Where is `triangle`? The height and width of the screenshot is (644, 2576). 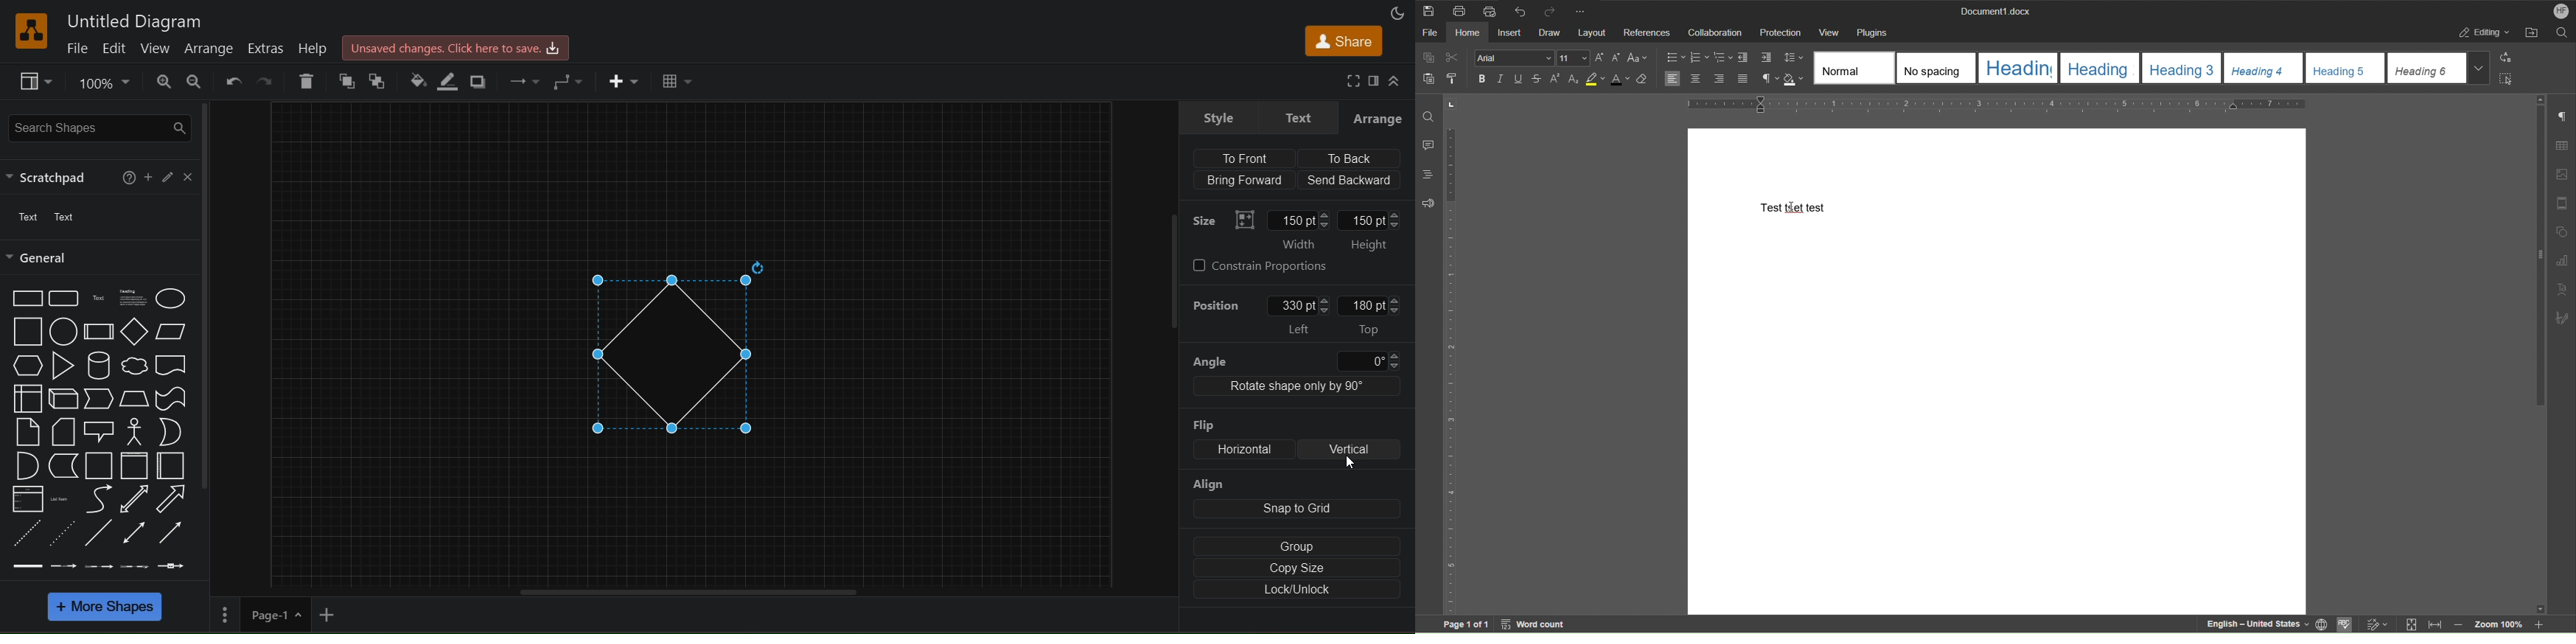 triangle is located at coordinates (61, 363).